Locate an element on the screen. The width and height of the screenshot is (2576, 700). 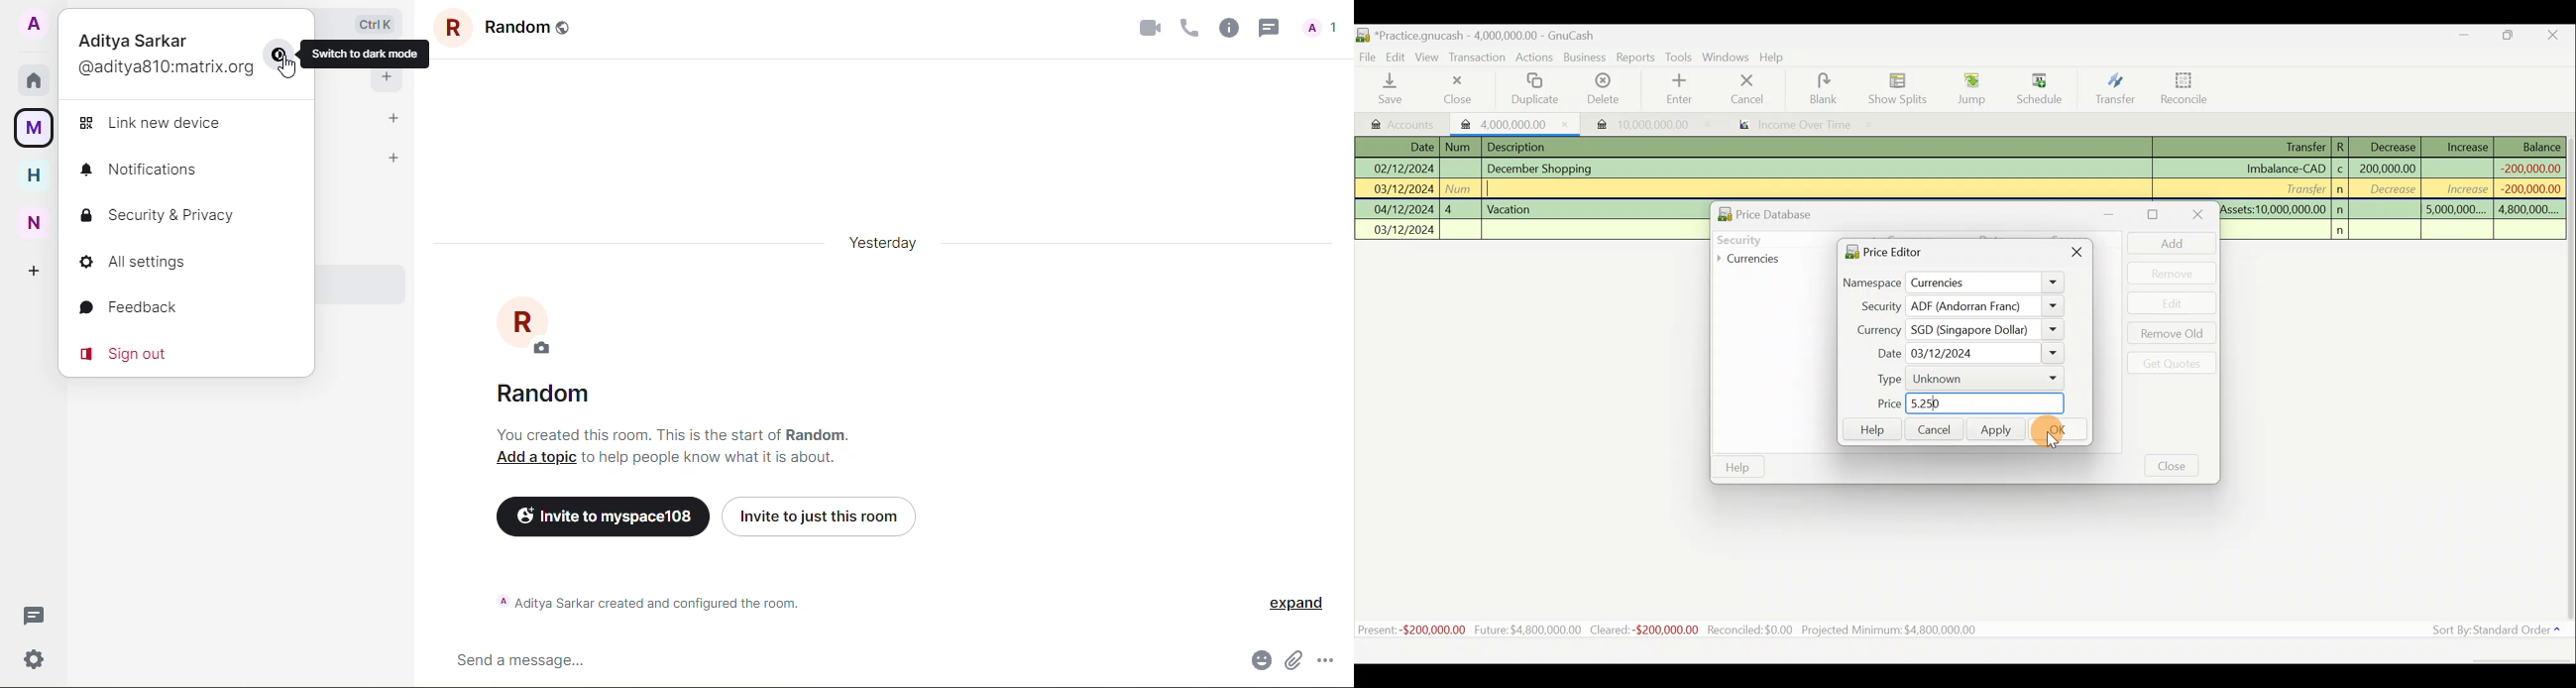
to help people know what it is about. is located at coordinates (721, 456).